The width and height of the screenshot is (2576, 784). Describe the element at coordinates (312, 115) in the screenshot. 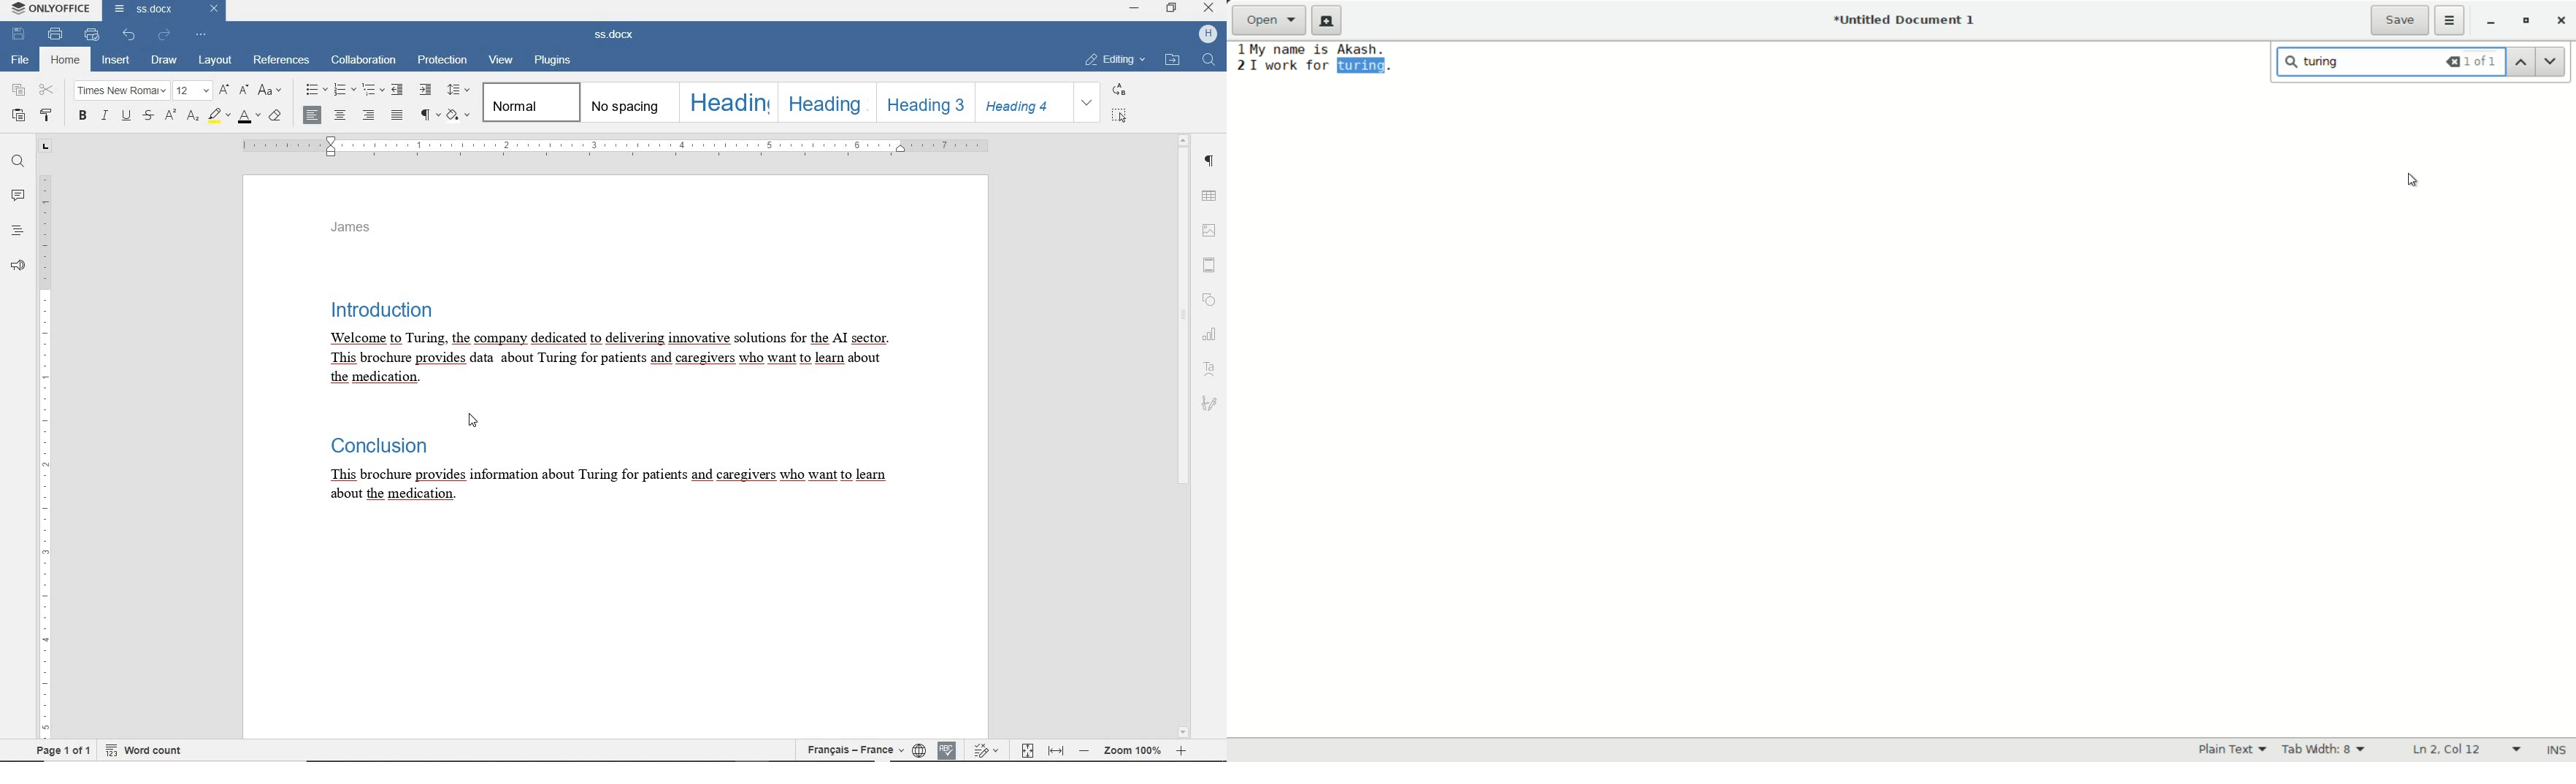

I see `ALIGN LEFT` at that location.